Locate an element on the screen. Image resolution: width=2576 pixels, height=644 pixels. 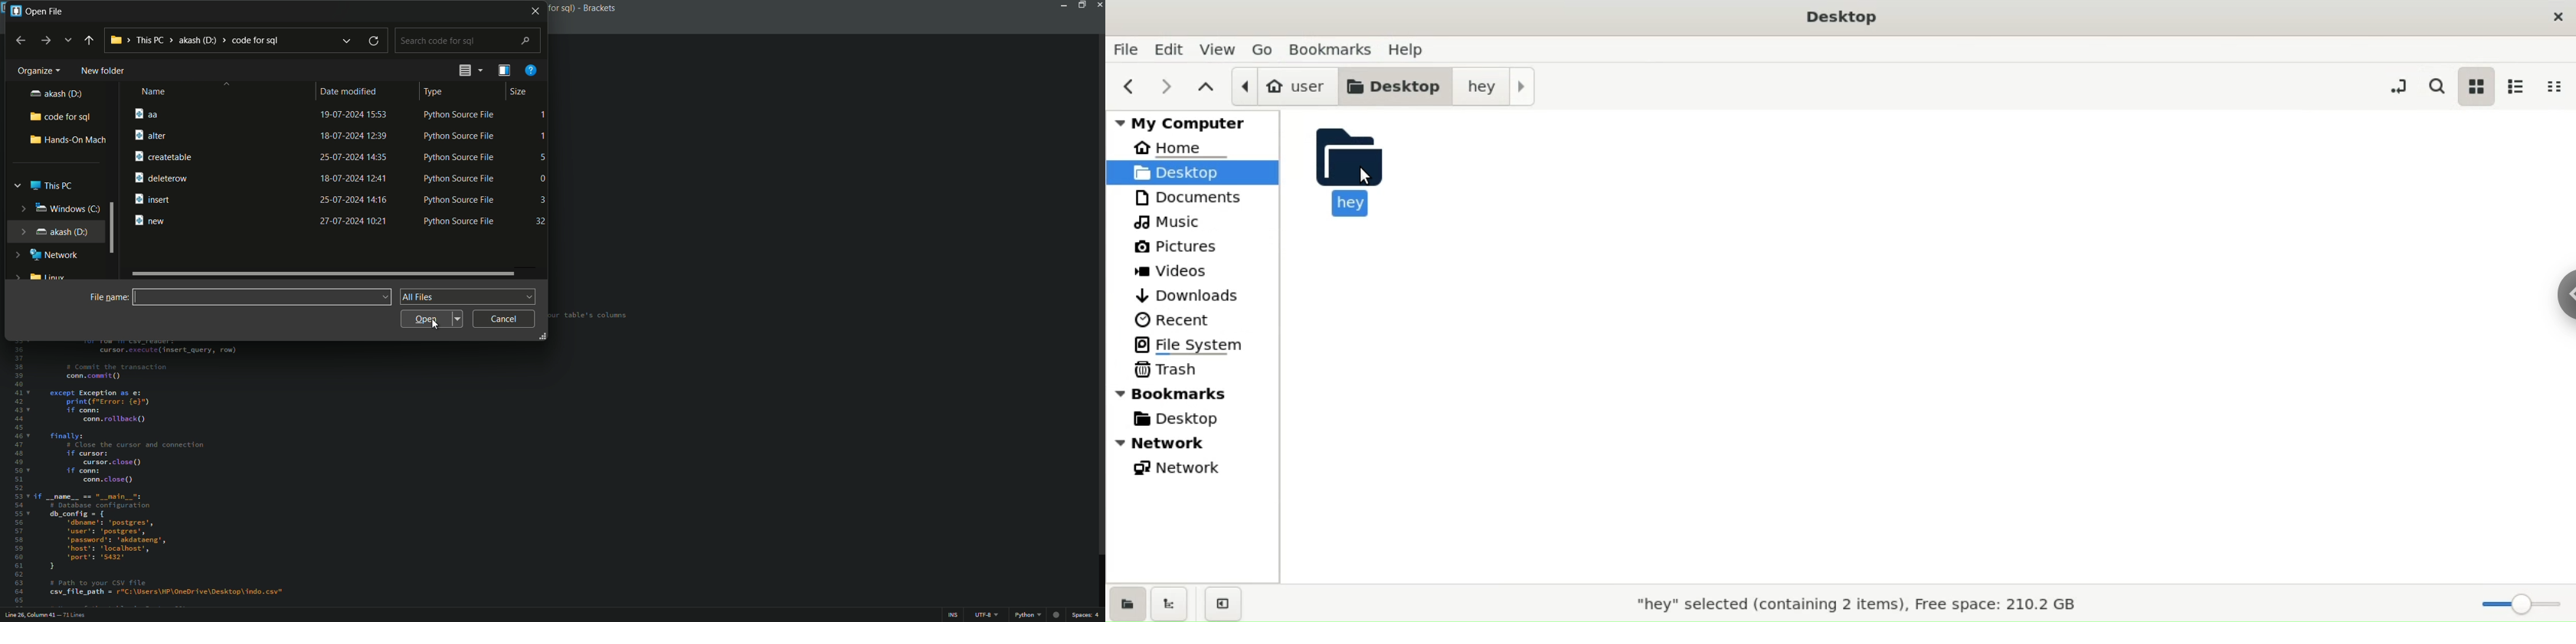
scroll bar is located at coordinates (325, 272).